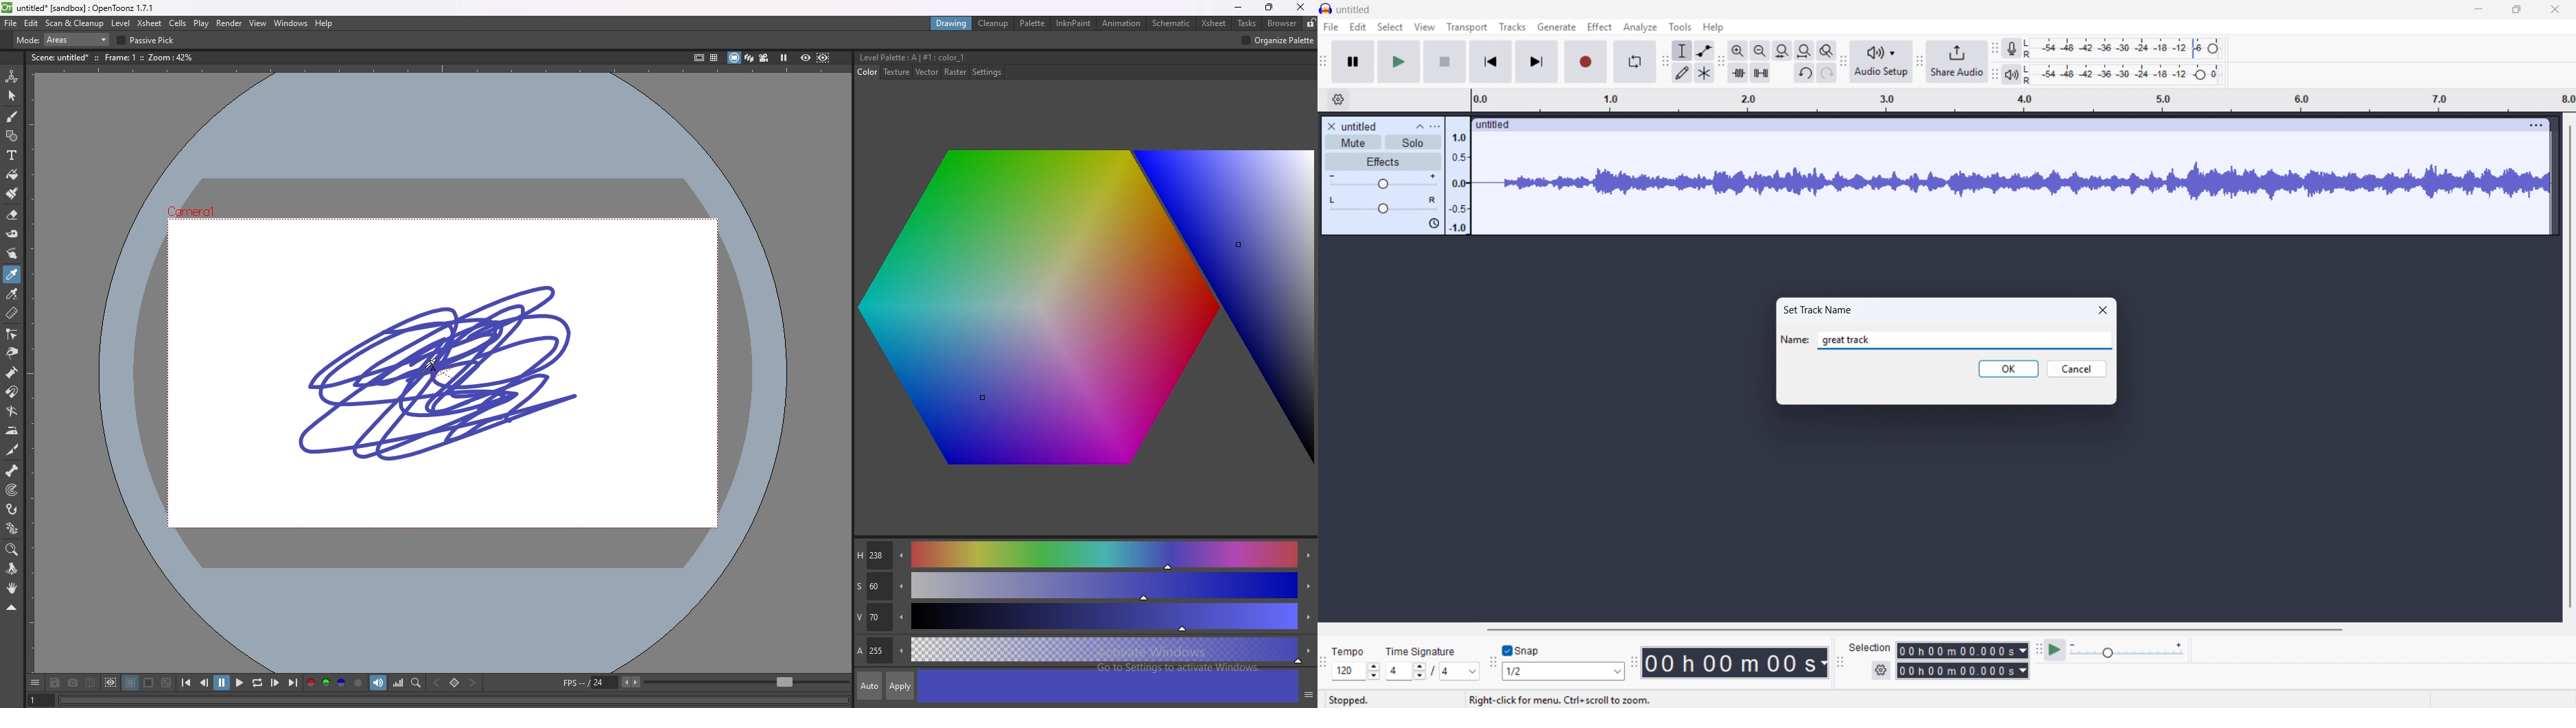  What do you see at coordinates (1881, 670) in the screenshot?
I see `Selection settings ` at bounding box center [1881, 670].